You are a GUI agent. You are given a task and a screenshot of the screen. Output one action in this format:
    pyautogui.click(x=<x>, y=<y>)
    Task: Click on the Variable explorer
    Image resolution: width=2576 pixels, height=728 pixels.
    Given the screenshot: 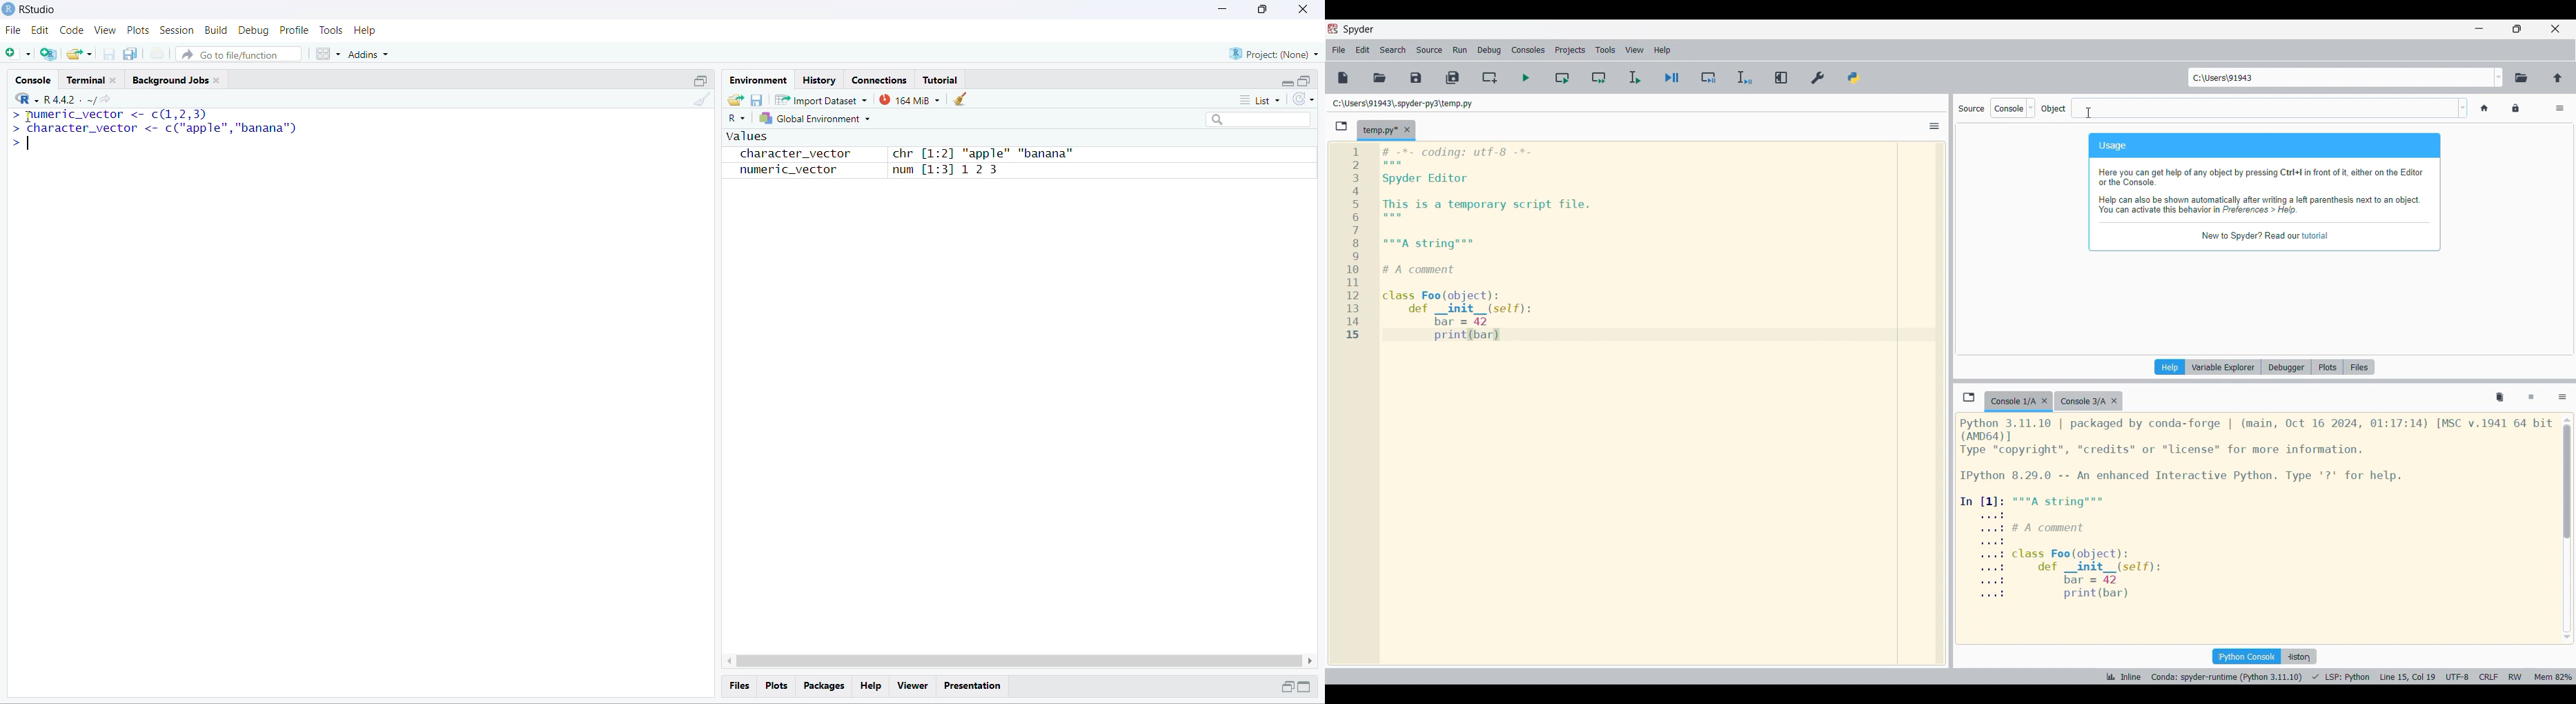 What is the action you would take?
    pyautogui.click(x=2224, y=367)
    